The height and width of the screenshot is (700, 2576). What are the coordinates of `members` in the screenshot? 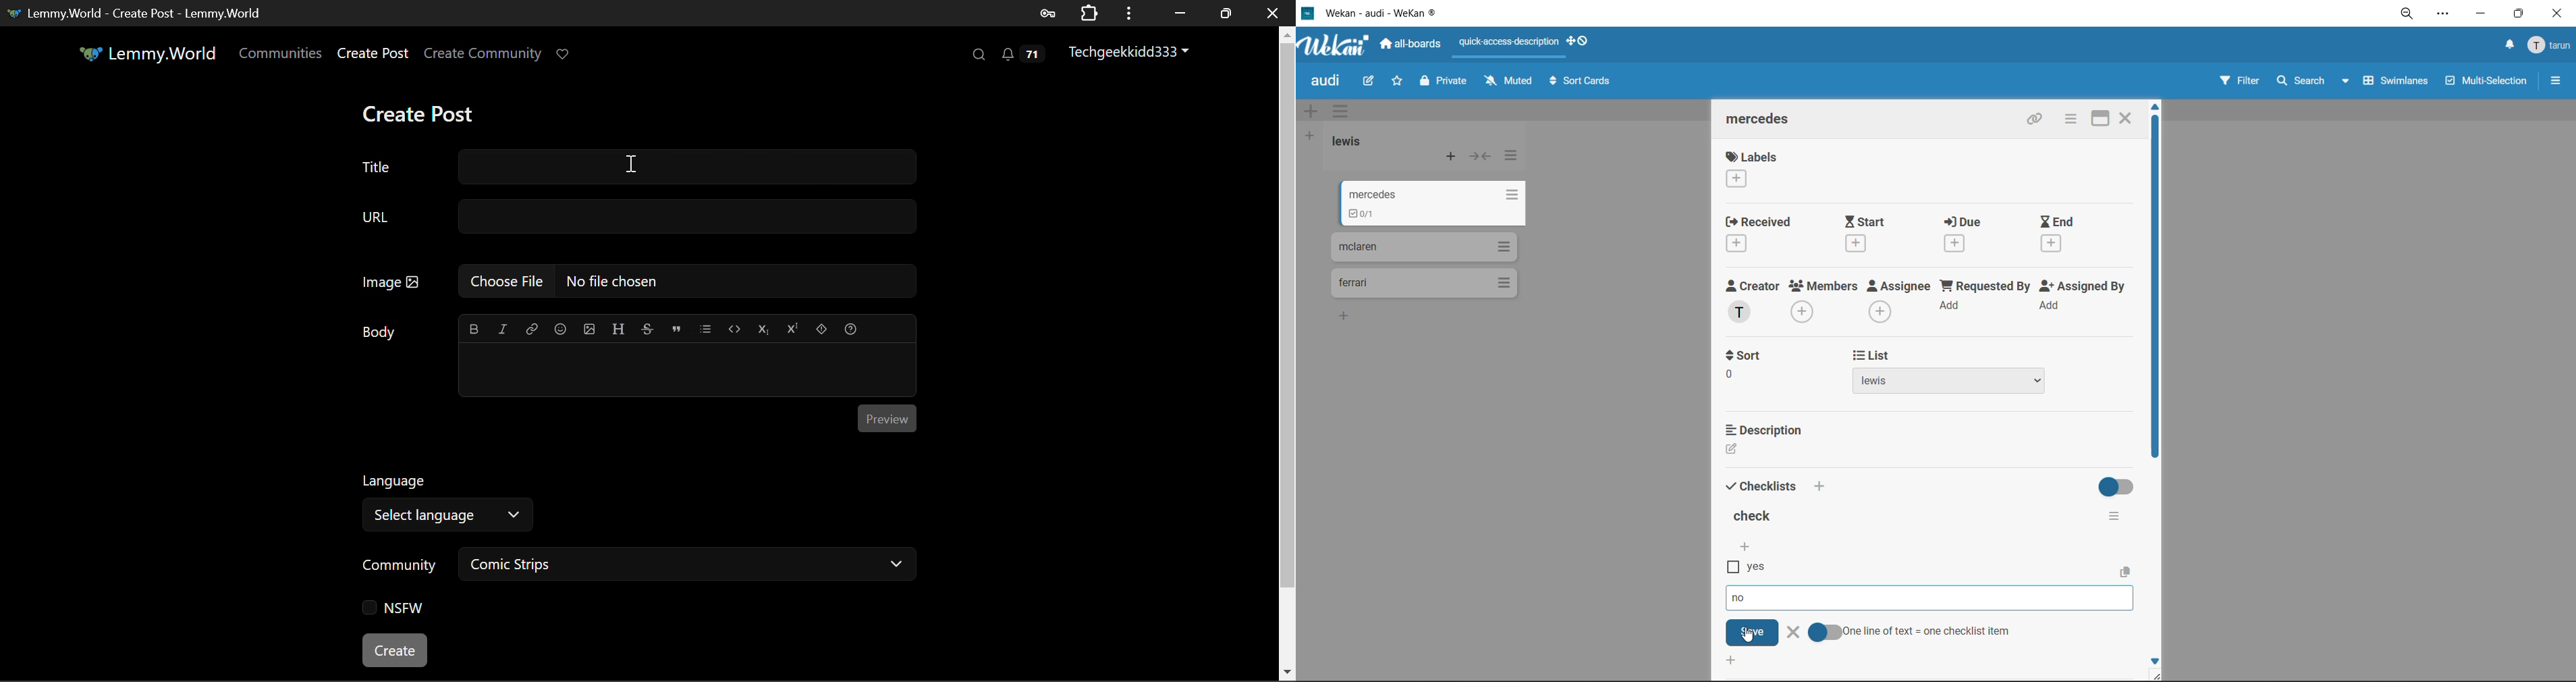 It's located at (1824, 301).